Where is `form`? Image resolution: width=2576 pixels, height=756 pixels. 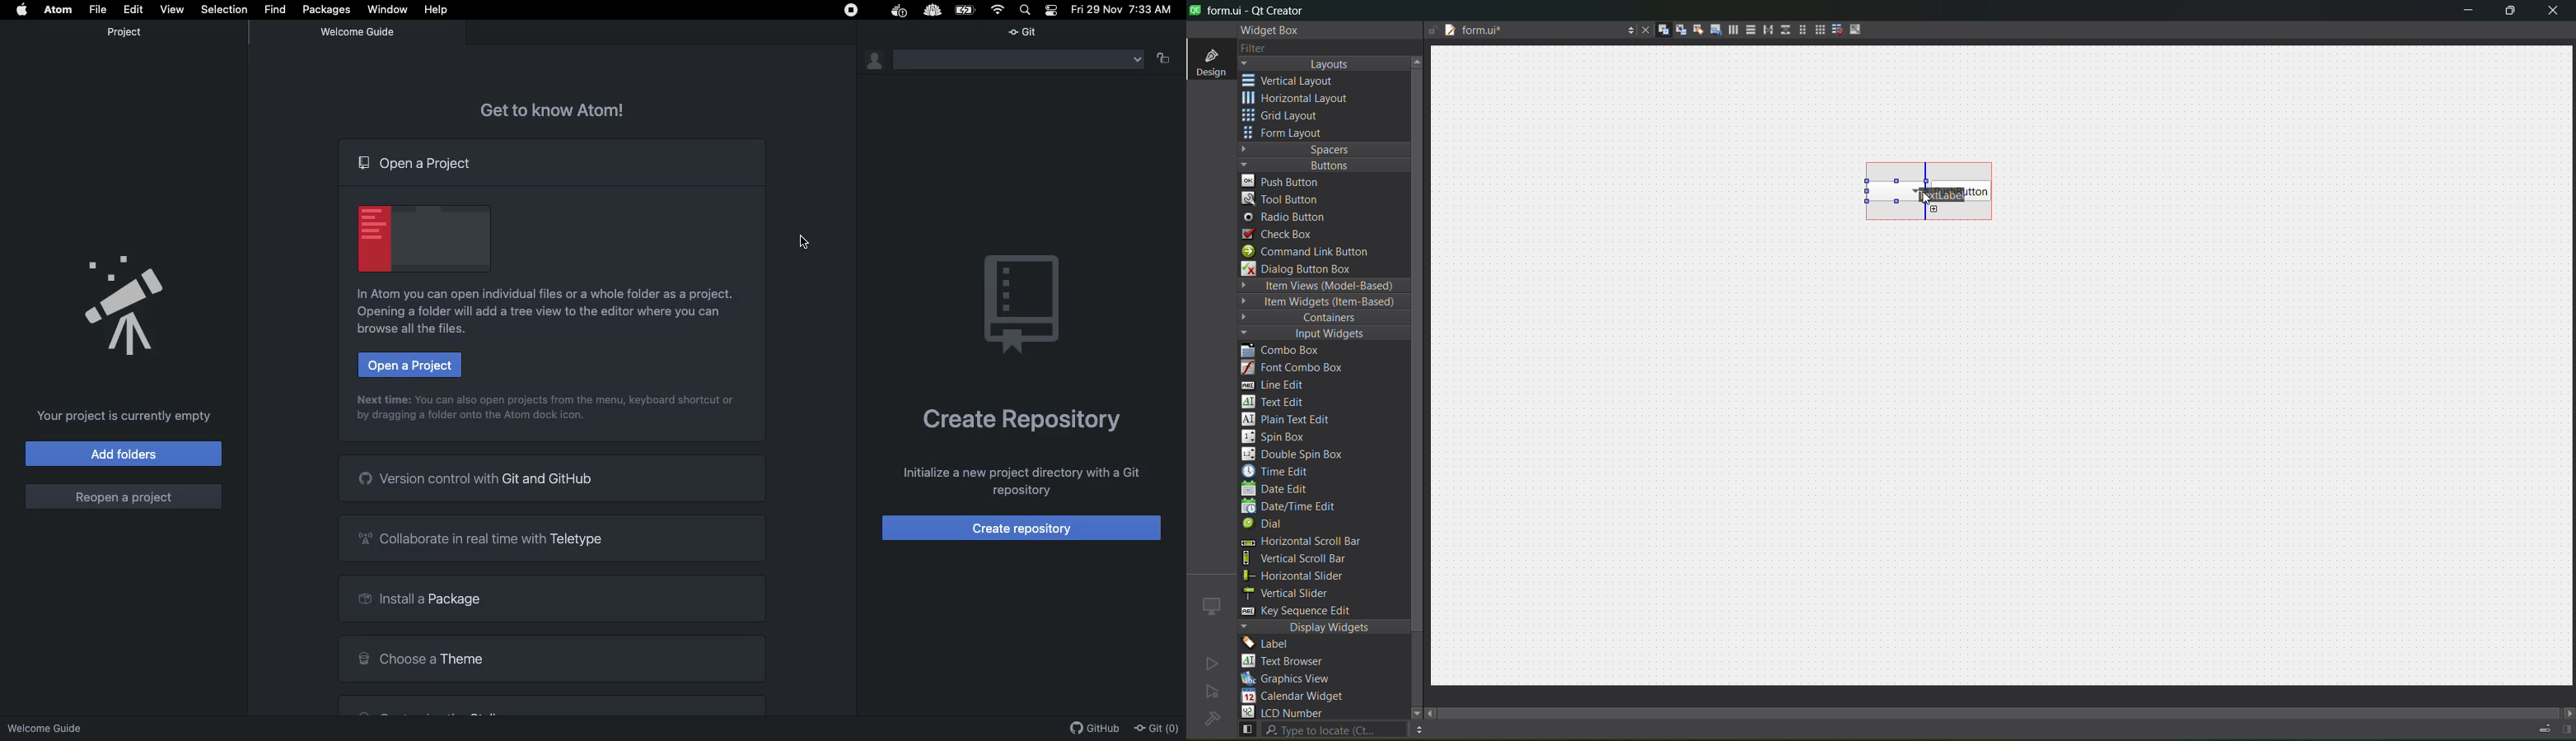 form is located at coordinates (1288, 133).